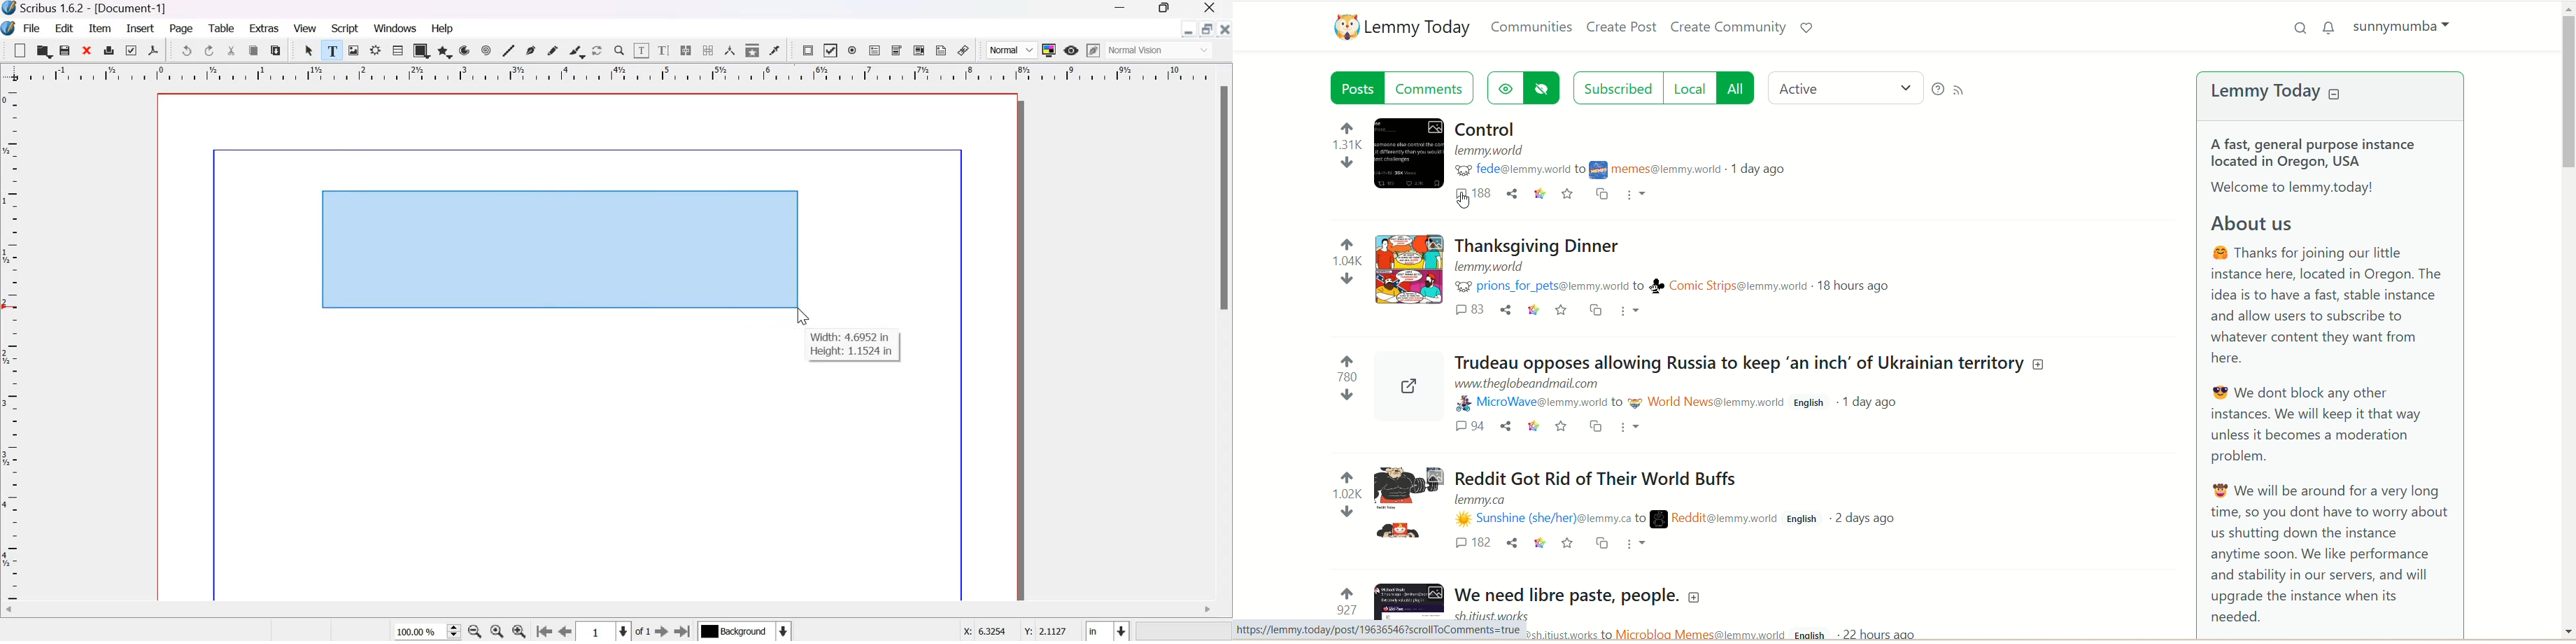 The width and height of the screenshot is (2576, 644). What do you see at coordinates (808, 51) in the screenshot?
I see `PDF push button` at bounding box center [808, 51].